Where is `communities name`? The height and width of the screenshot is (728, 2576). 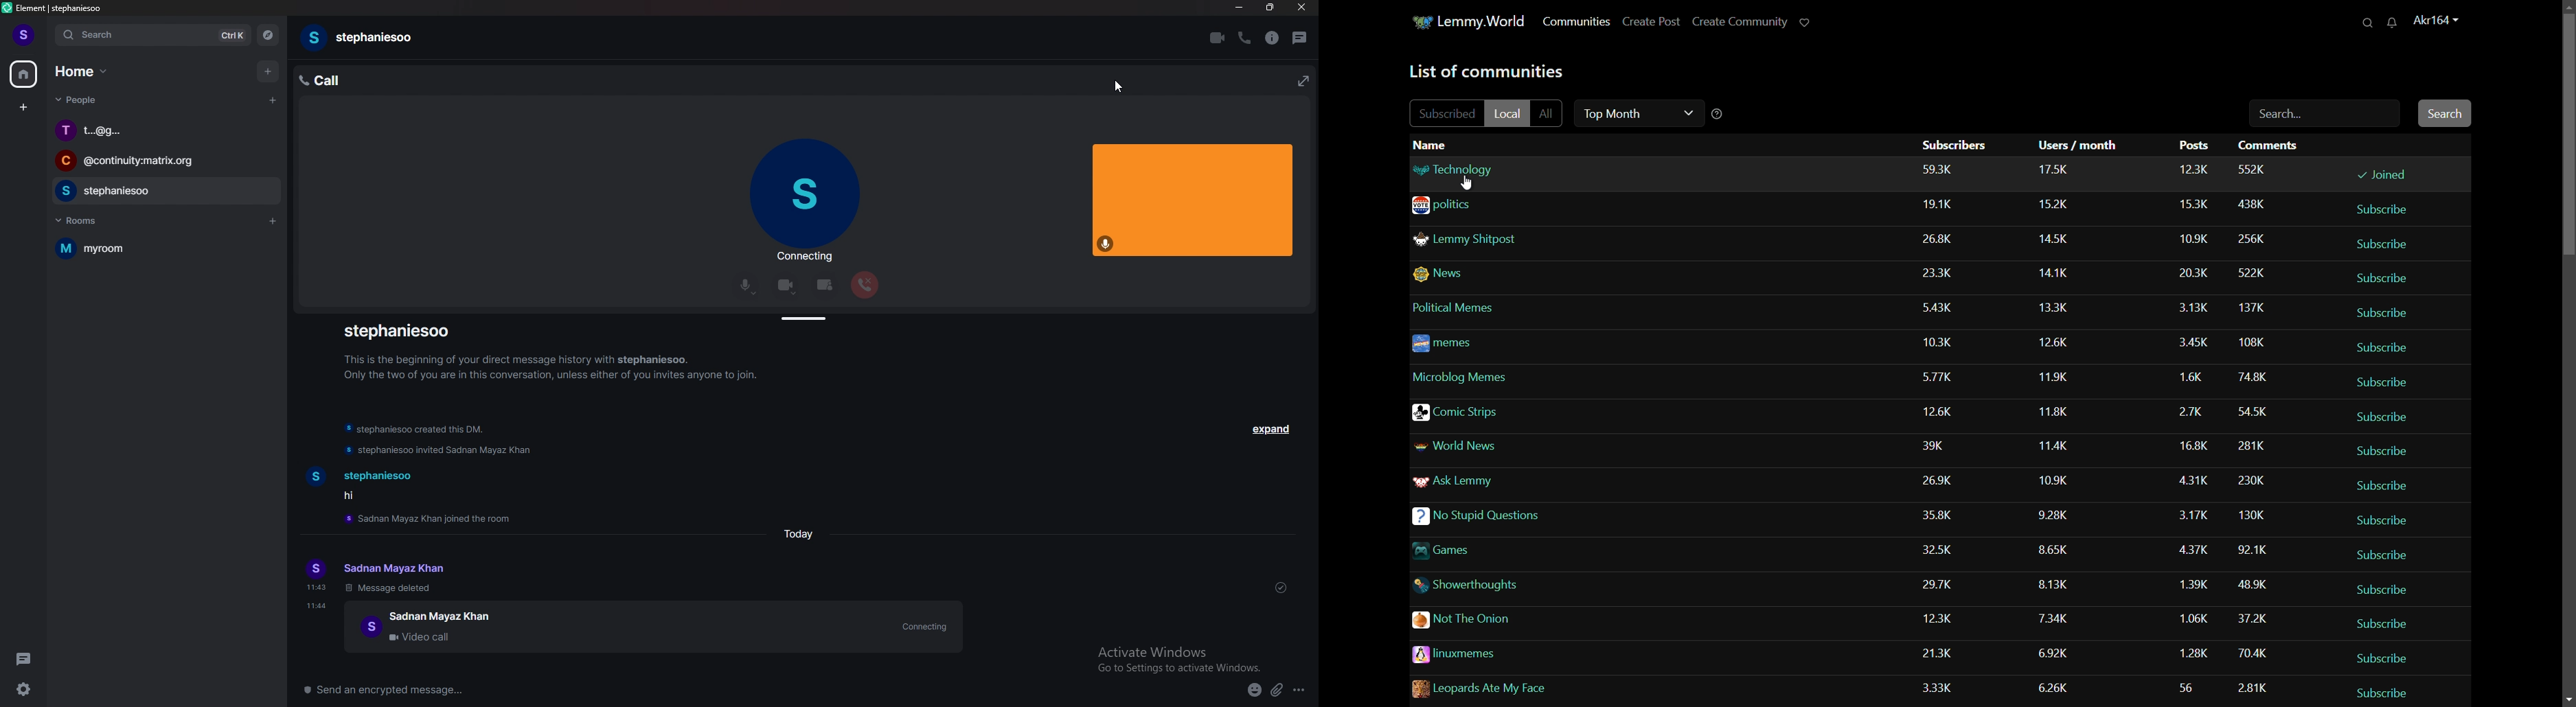
communities name is located at coordinates (1478, 172).